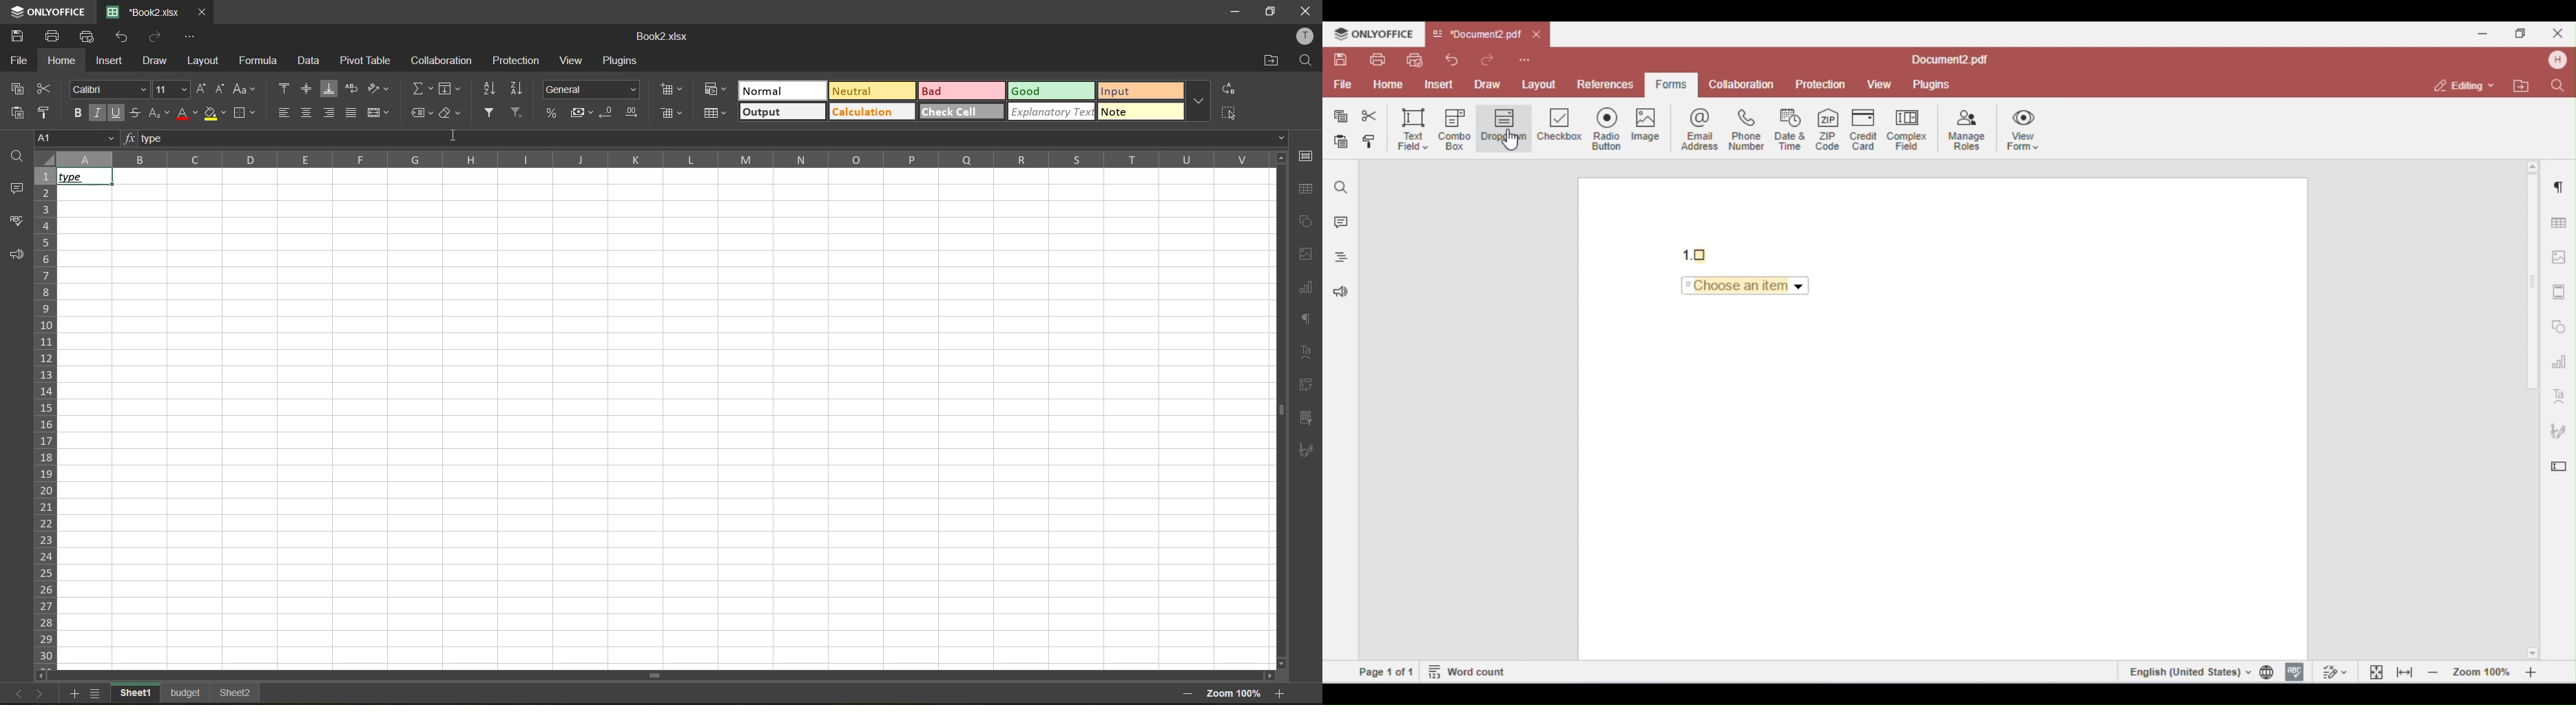  What do you see at coordinates (284, 88) in the screenshot?
I see `align top` at bounding box center [284, 88].